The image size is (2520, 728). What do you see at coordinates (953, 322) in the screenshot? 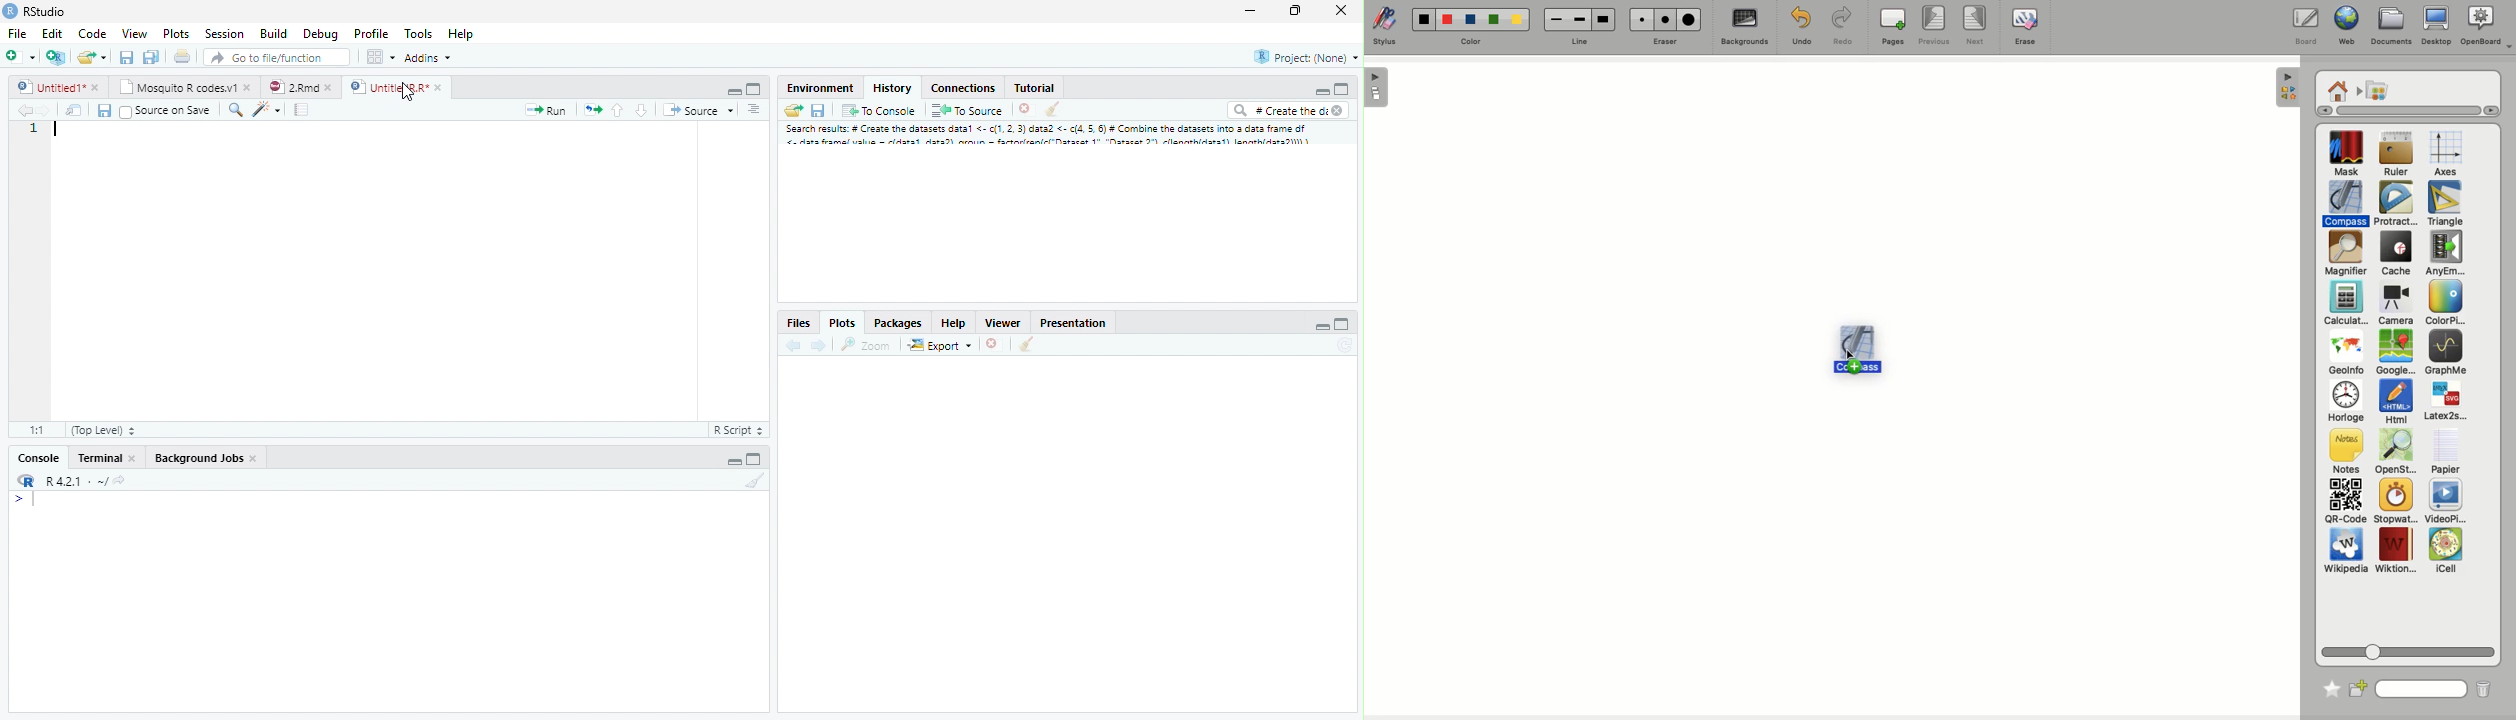
I see `Help` at bounding box center [953, 322].